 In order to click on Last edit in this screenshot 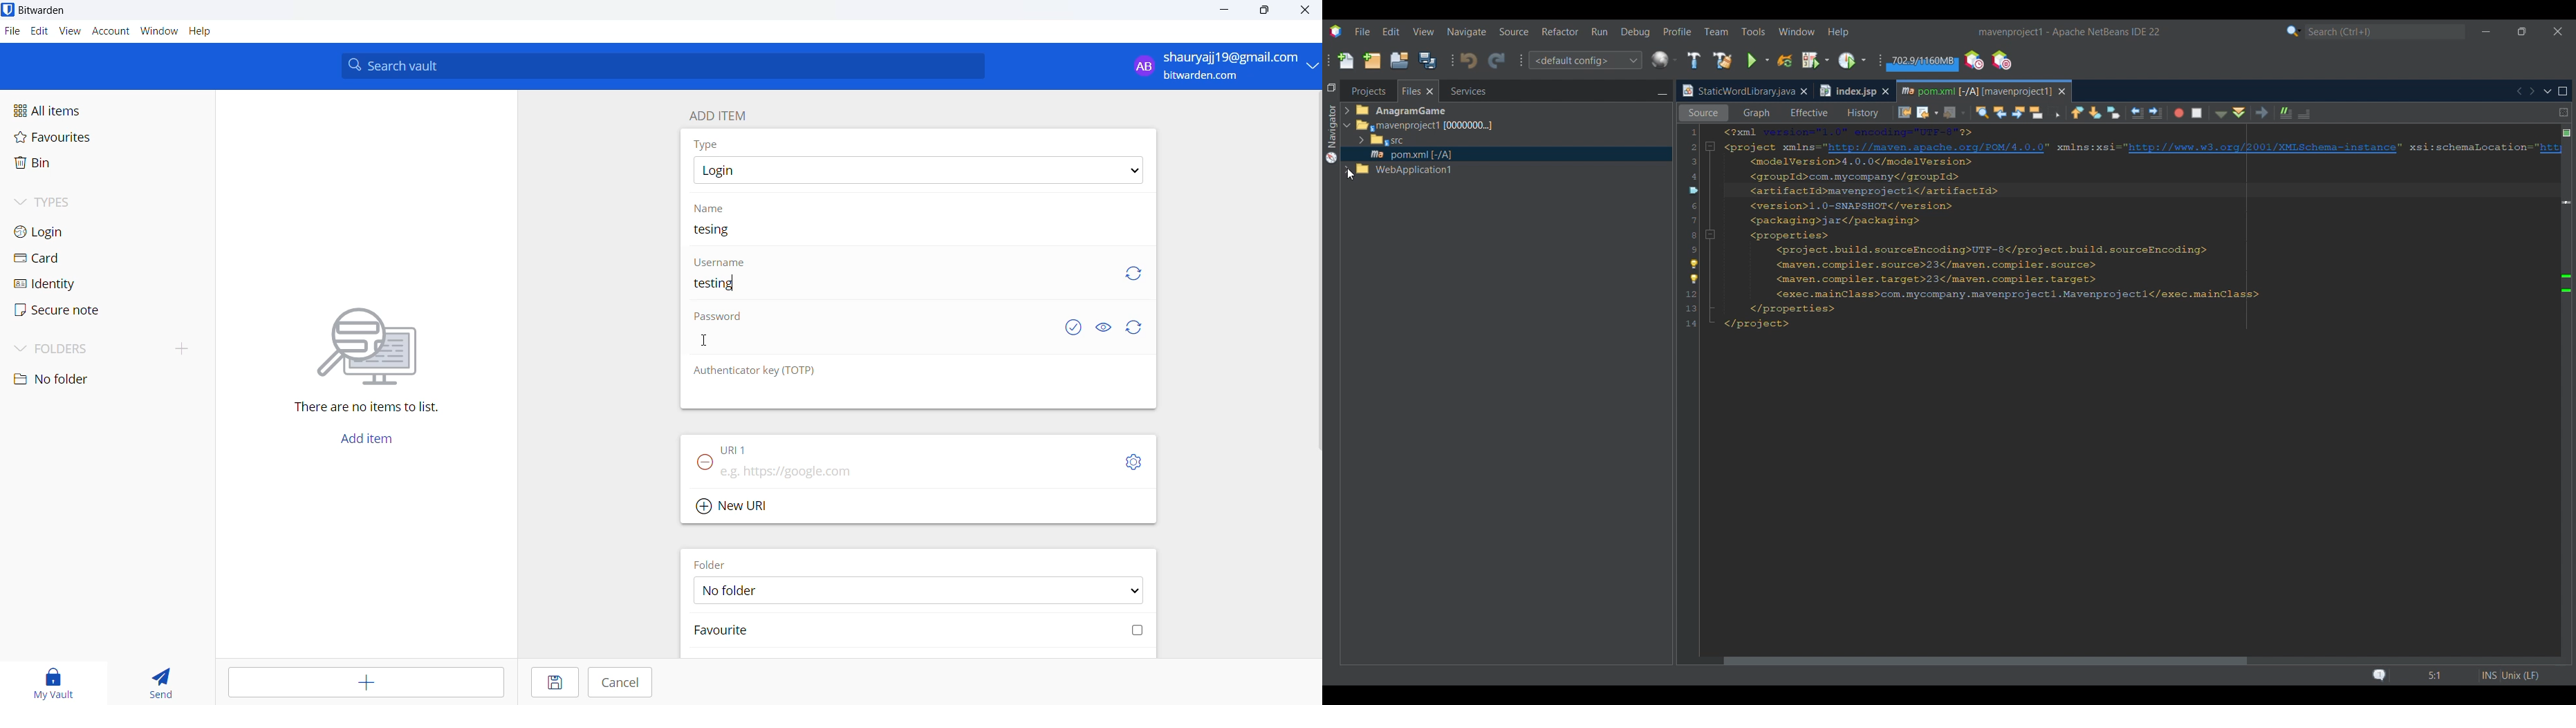, I will do `click(1905, 112)`.